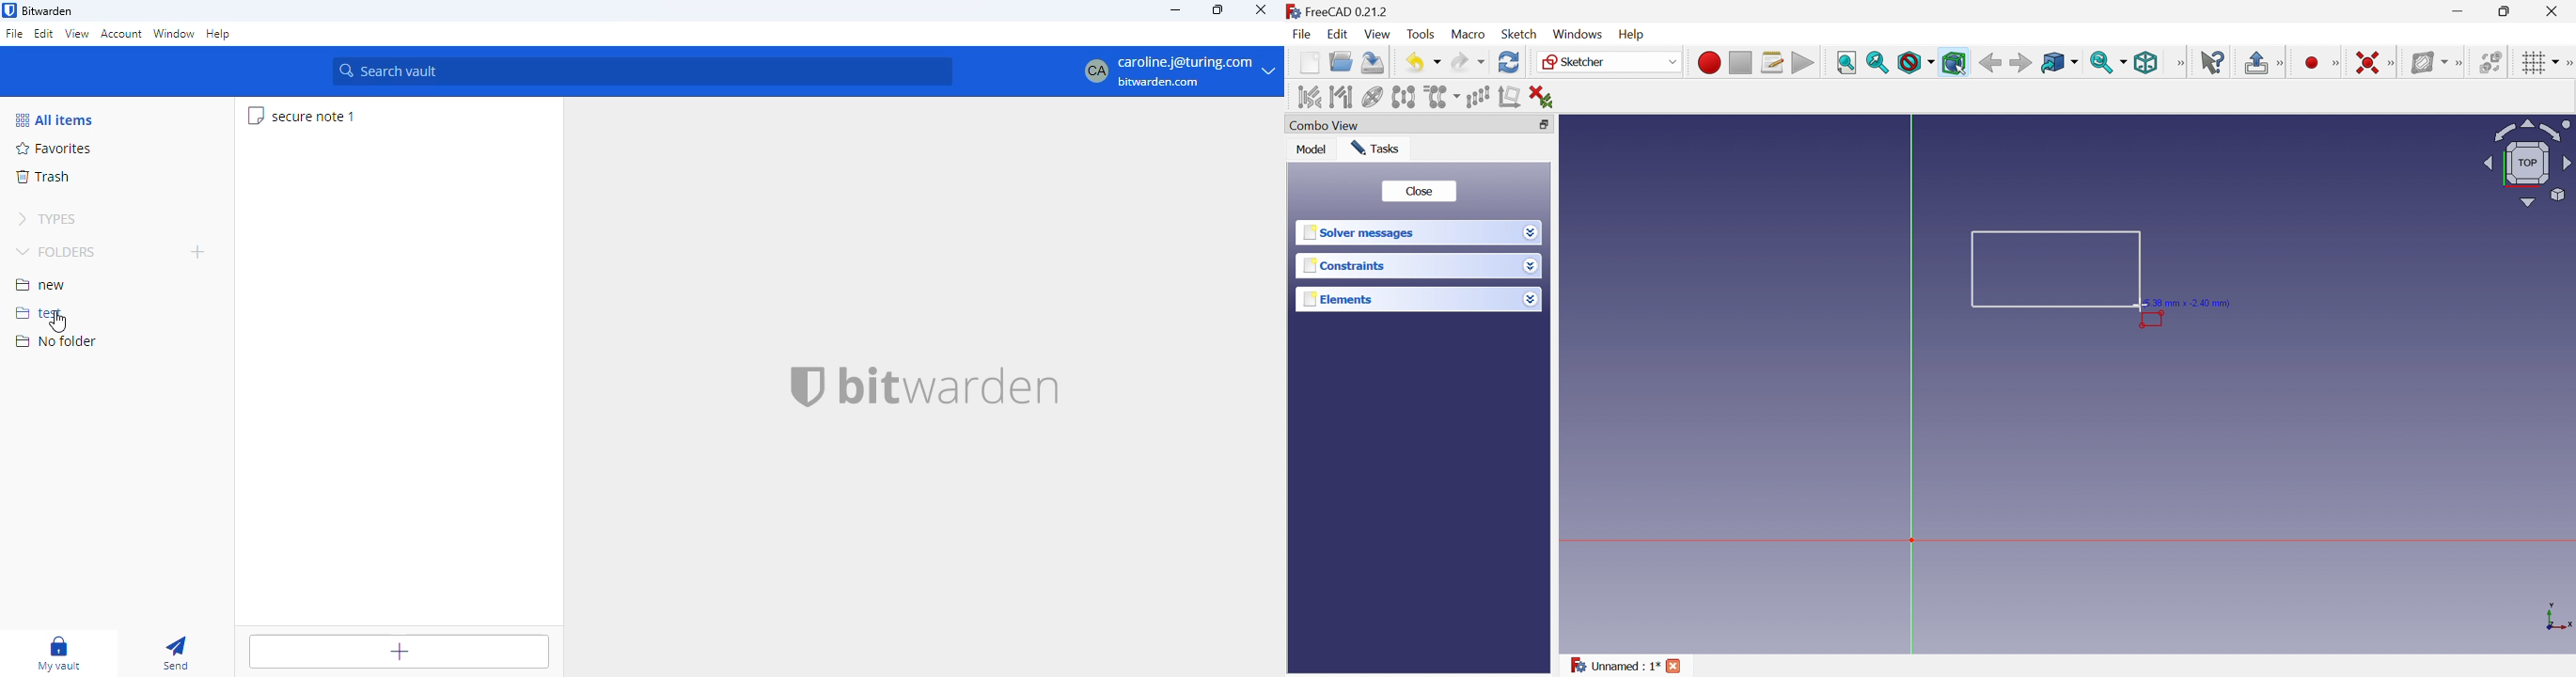  Describe the element at coordinates (2553, 11) in the screenshot. I see `Close` at that location.